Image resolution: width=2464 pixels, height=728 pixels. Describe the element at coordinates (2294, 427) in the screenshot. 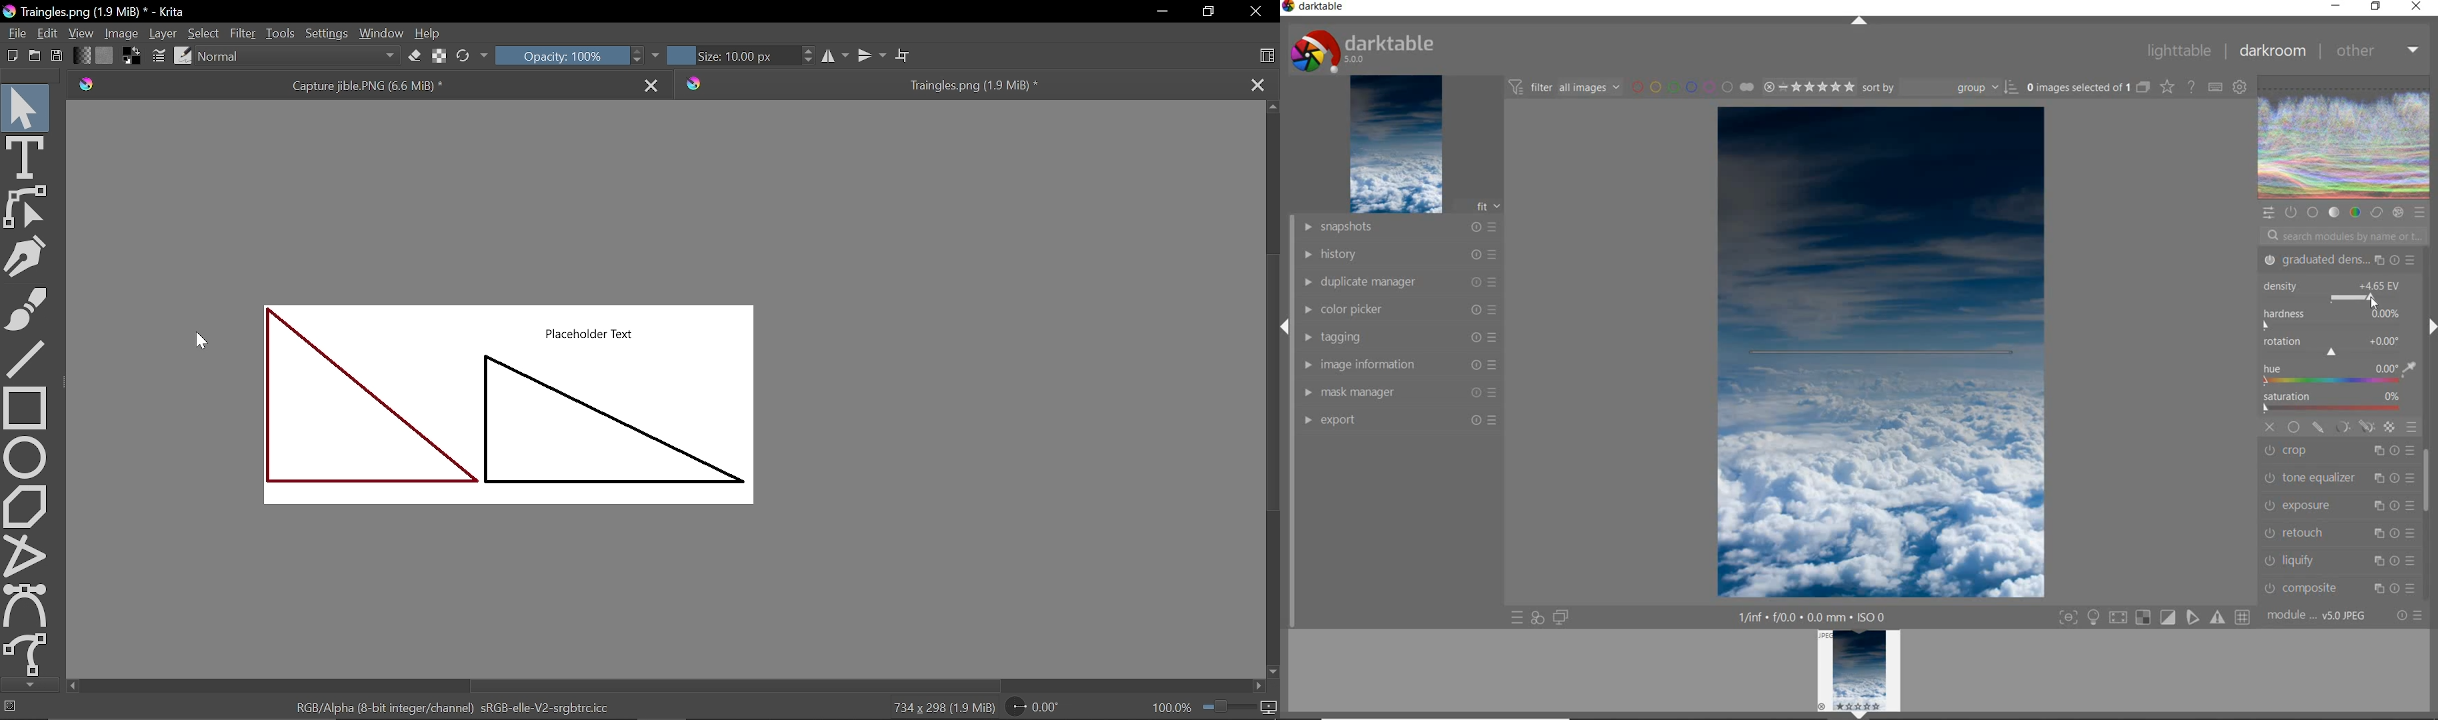

I see `UNIFORMLY` at that location.